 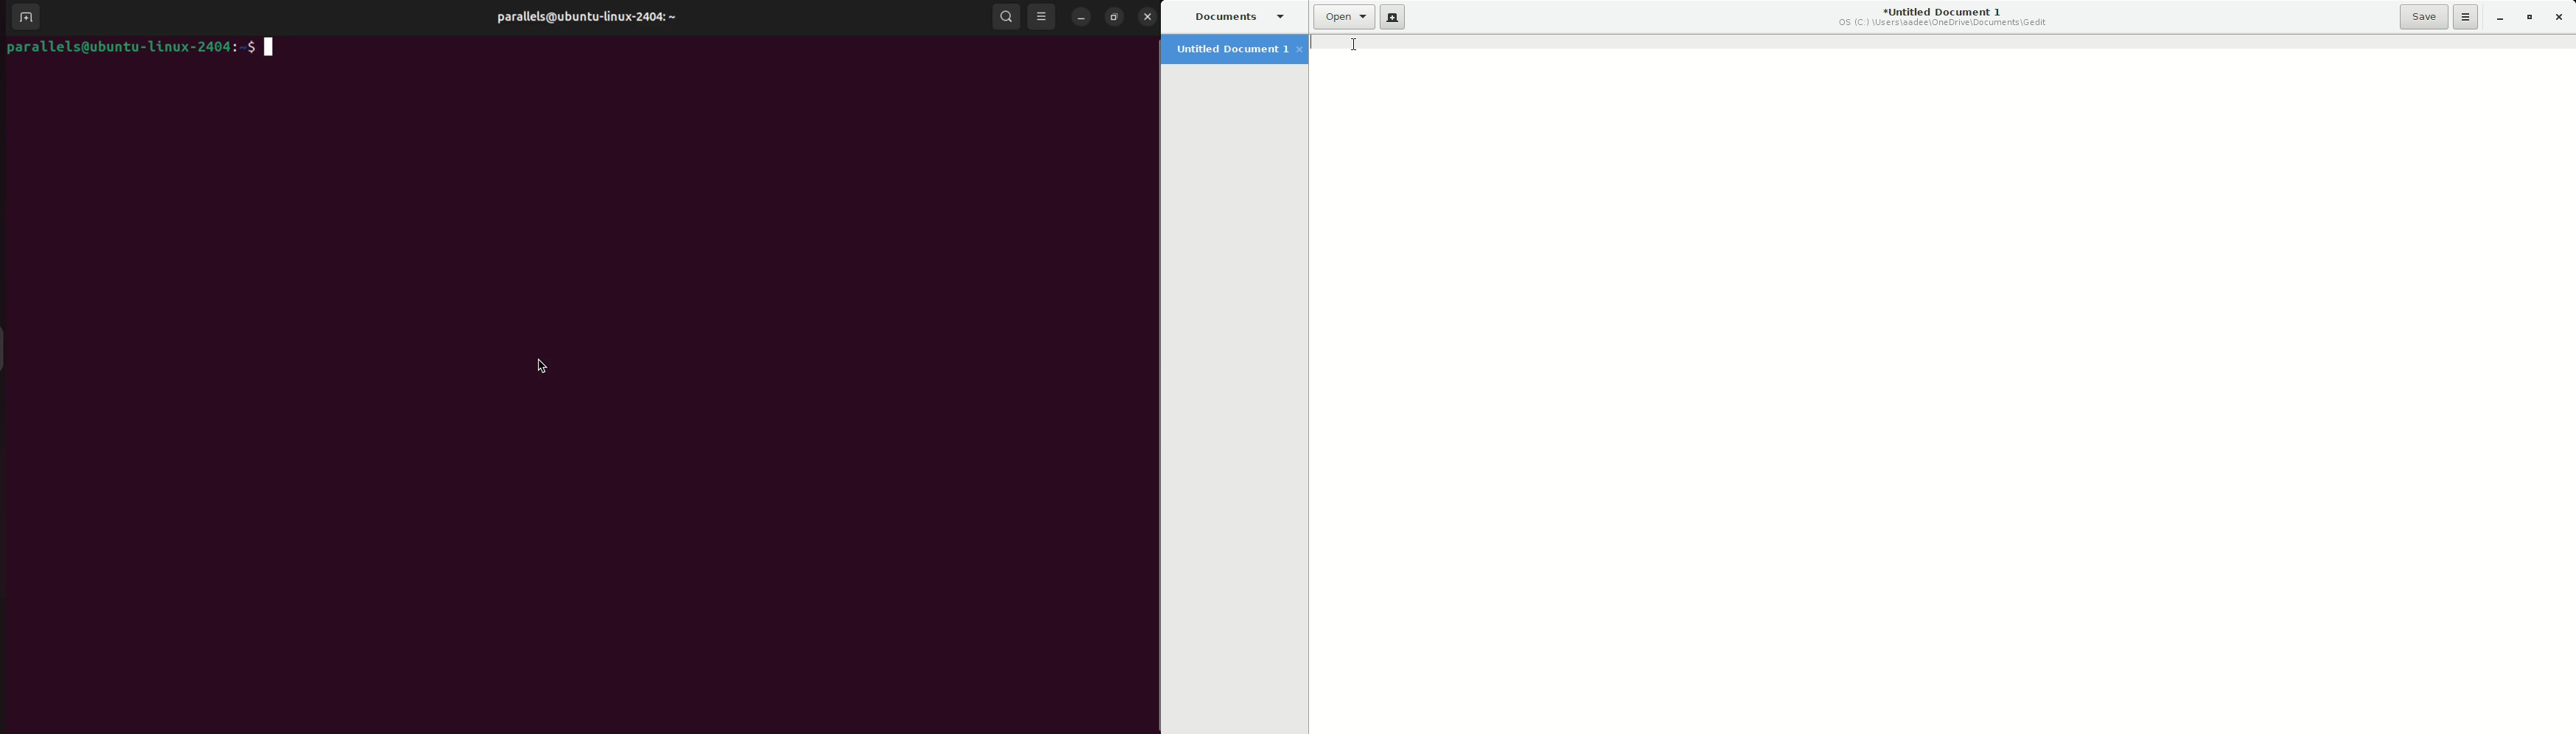 I want to click on New, so click(x=1393, y=18).